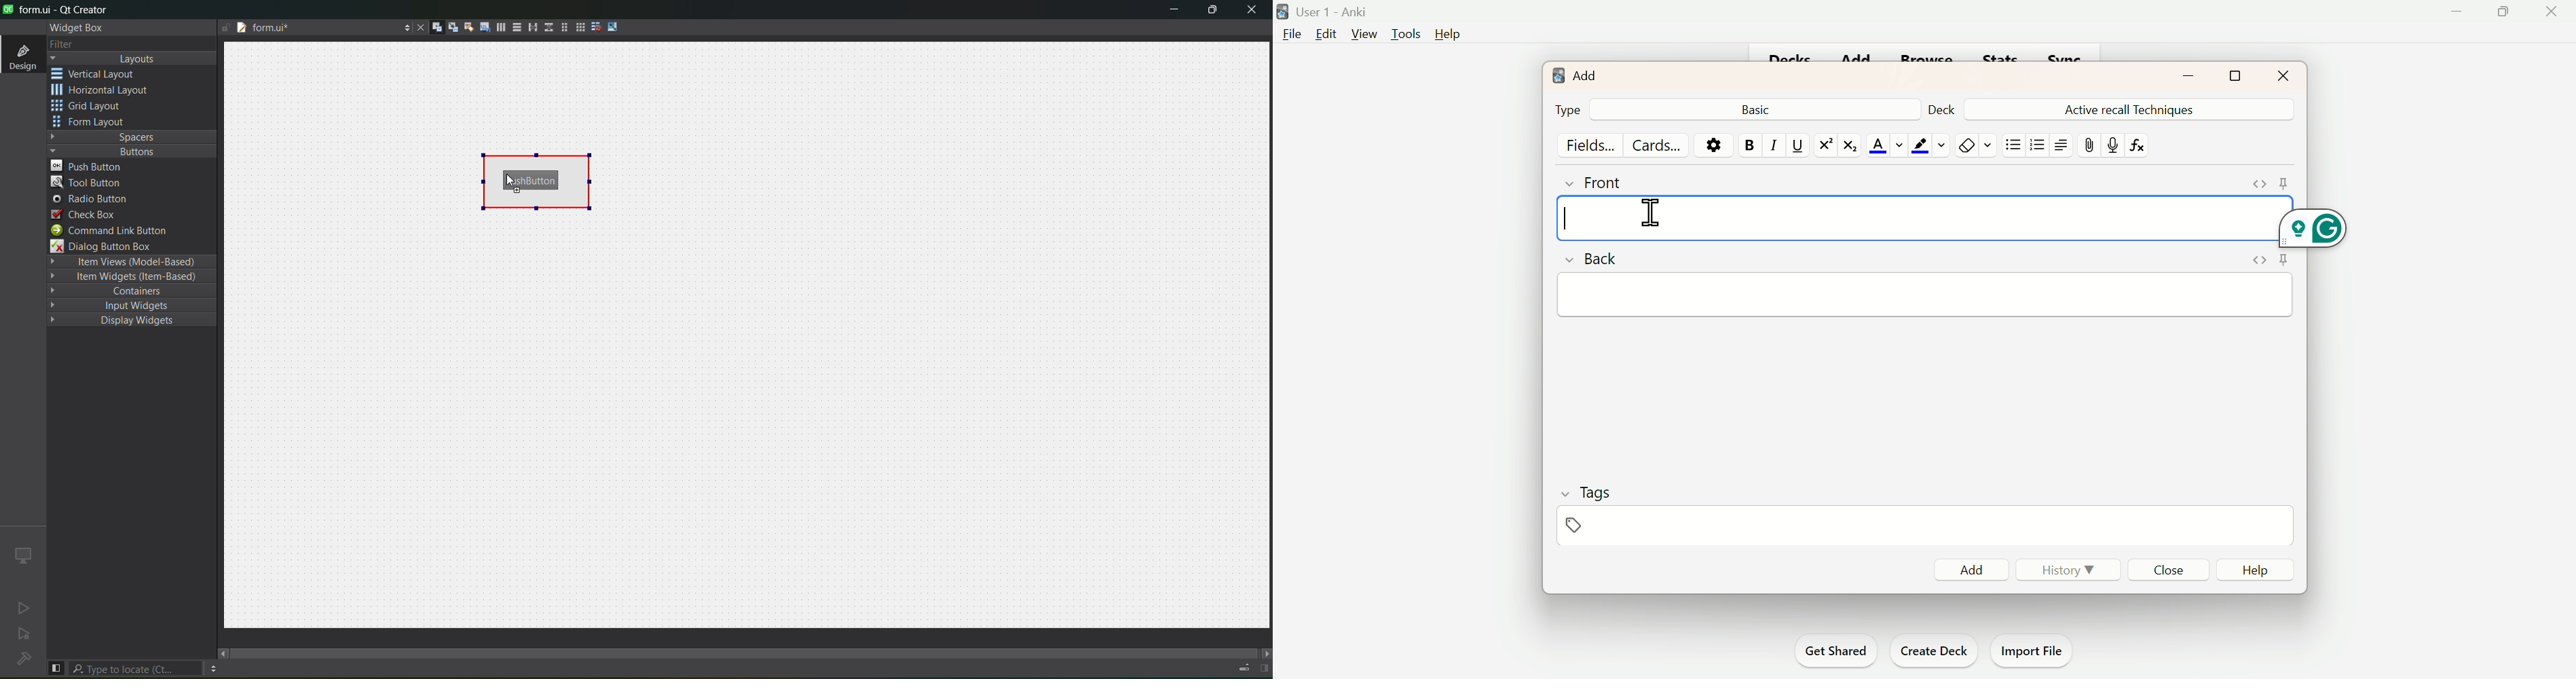  What do you see at coordinates (117, 231) in the screenshot?
I see `command link button` at bounding box center [117, 231].